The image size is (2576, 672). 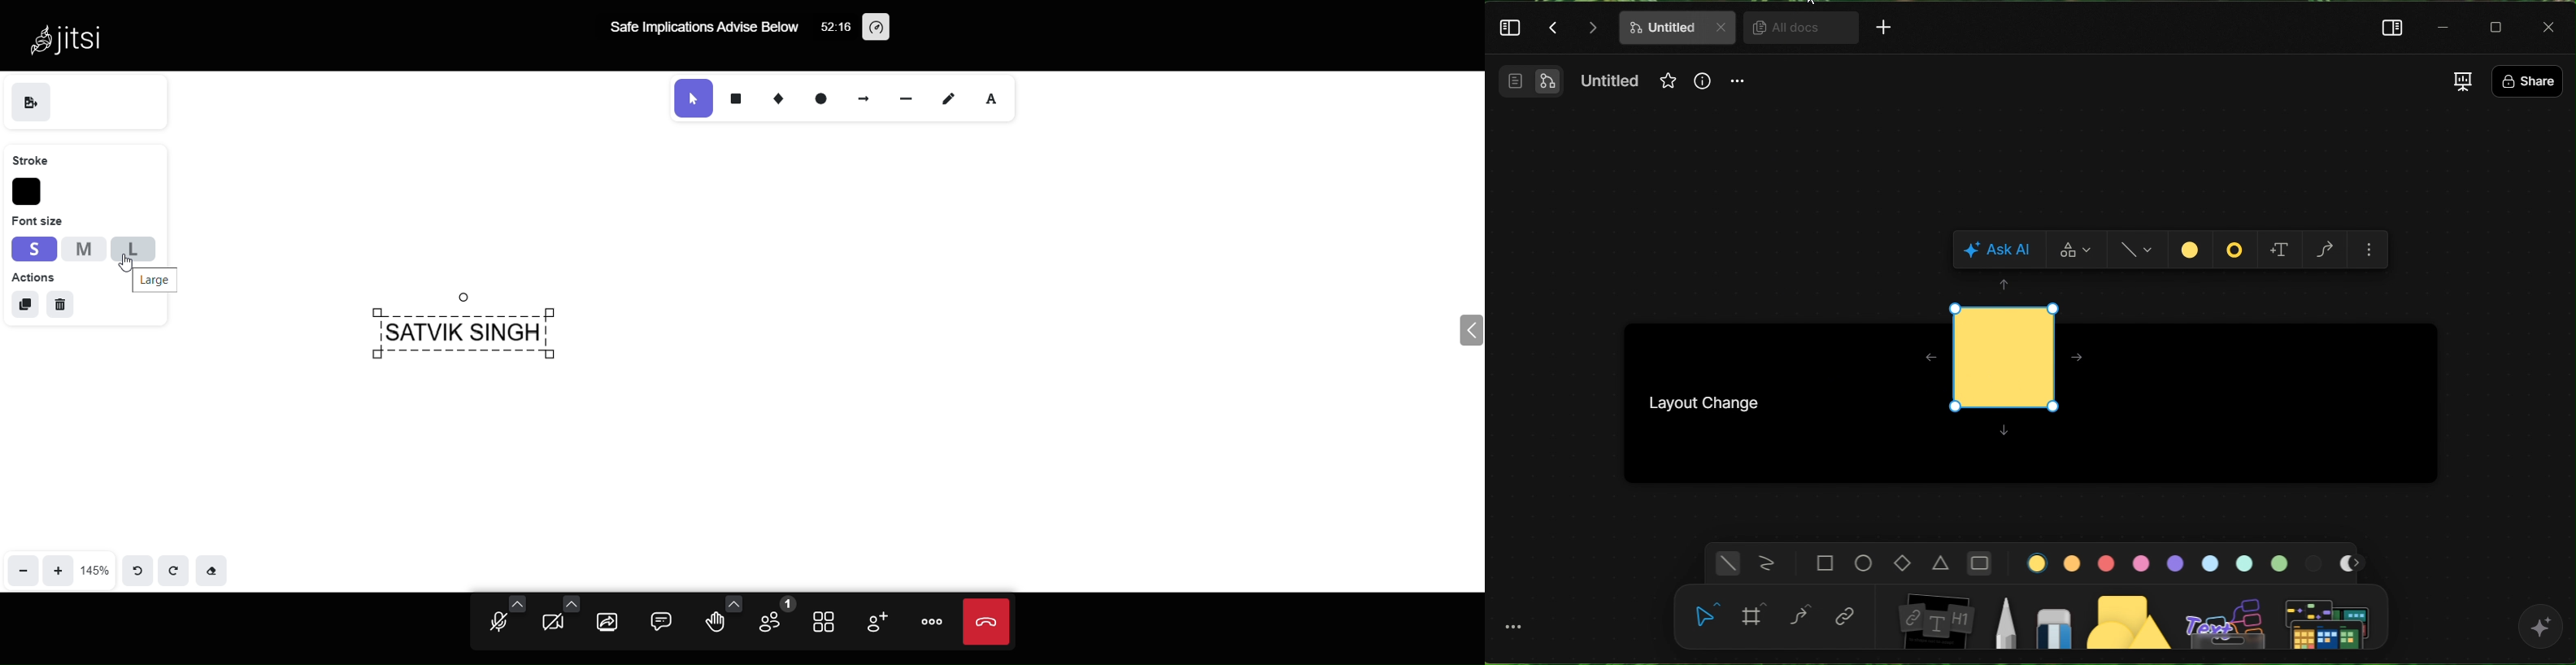 What do you see at coordinates (2192, 250) in the screenshot?
I see `Color` at bounding box center [2192, 250].